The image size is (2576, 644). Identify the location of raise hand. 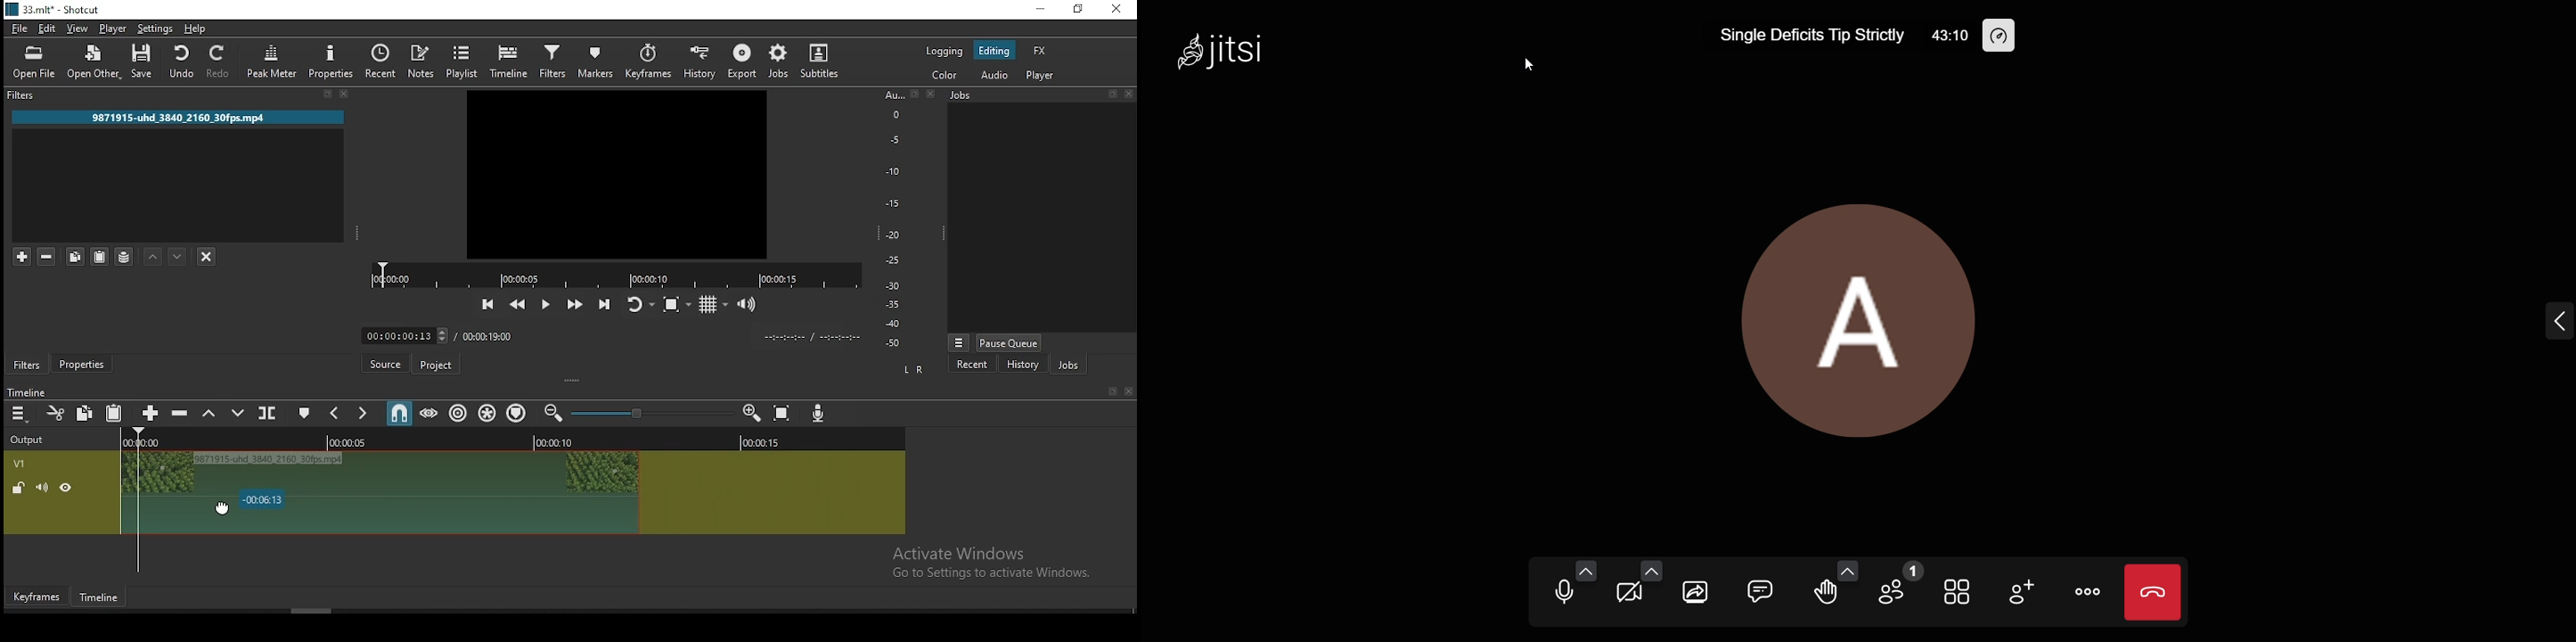
(1822, 594).